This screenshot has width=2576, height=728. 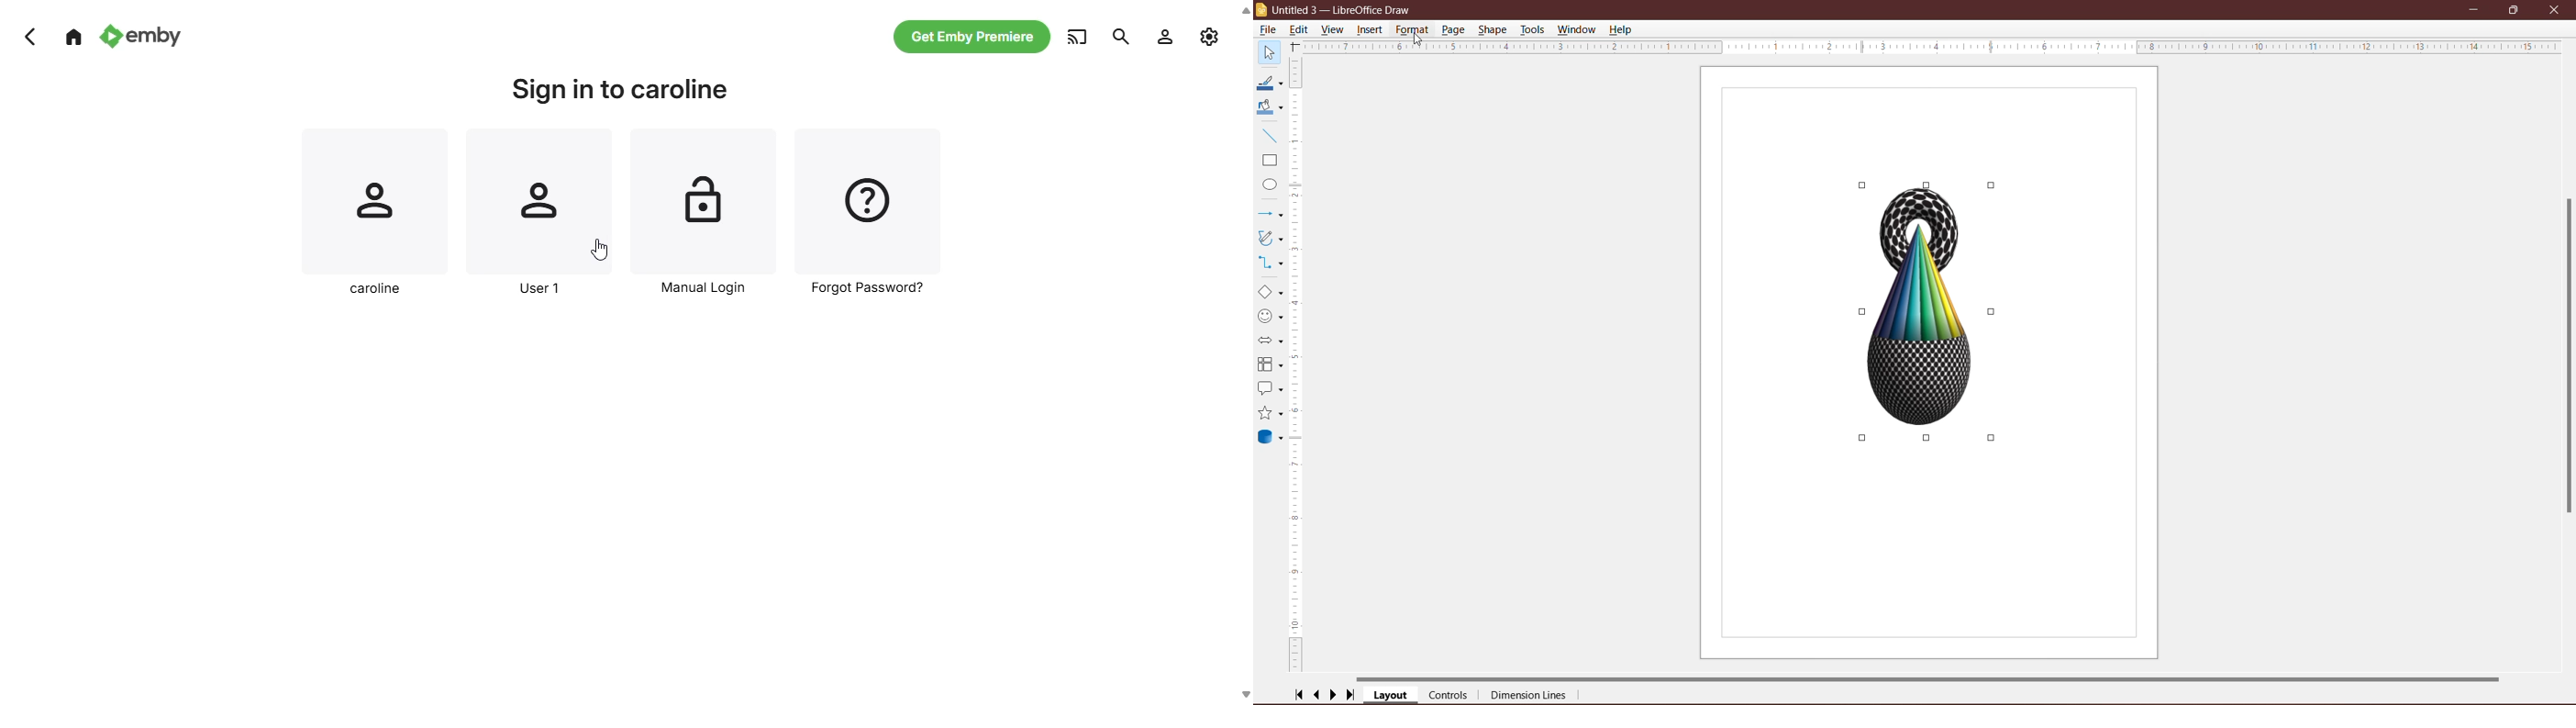 What do you see at coordinates (1301, 30) in the screenshot?
I see `Edit` at bounding box center [1301, 30].